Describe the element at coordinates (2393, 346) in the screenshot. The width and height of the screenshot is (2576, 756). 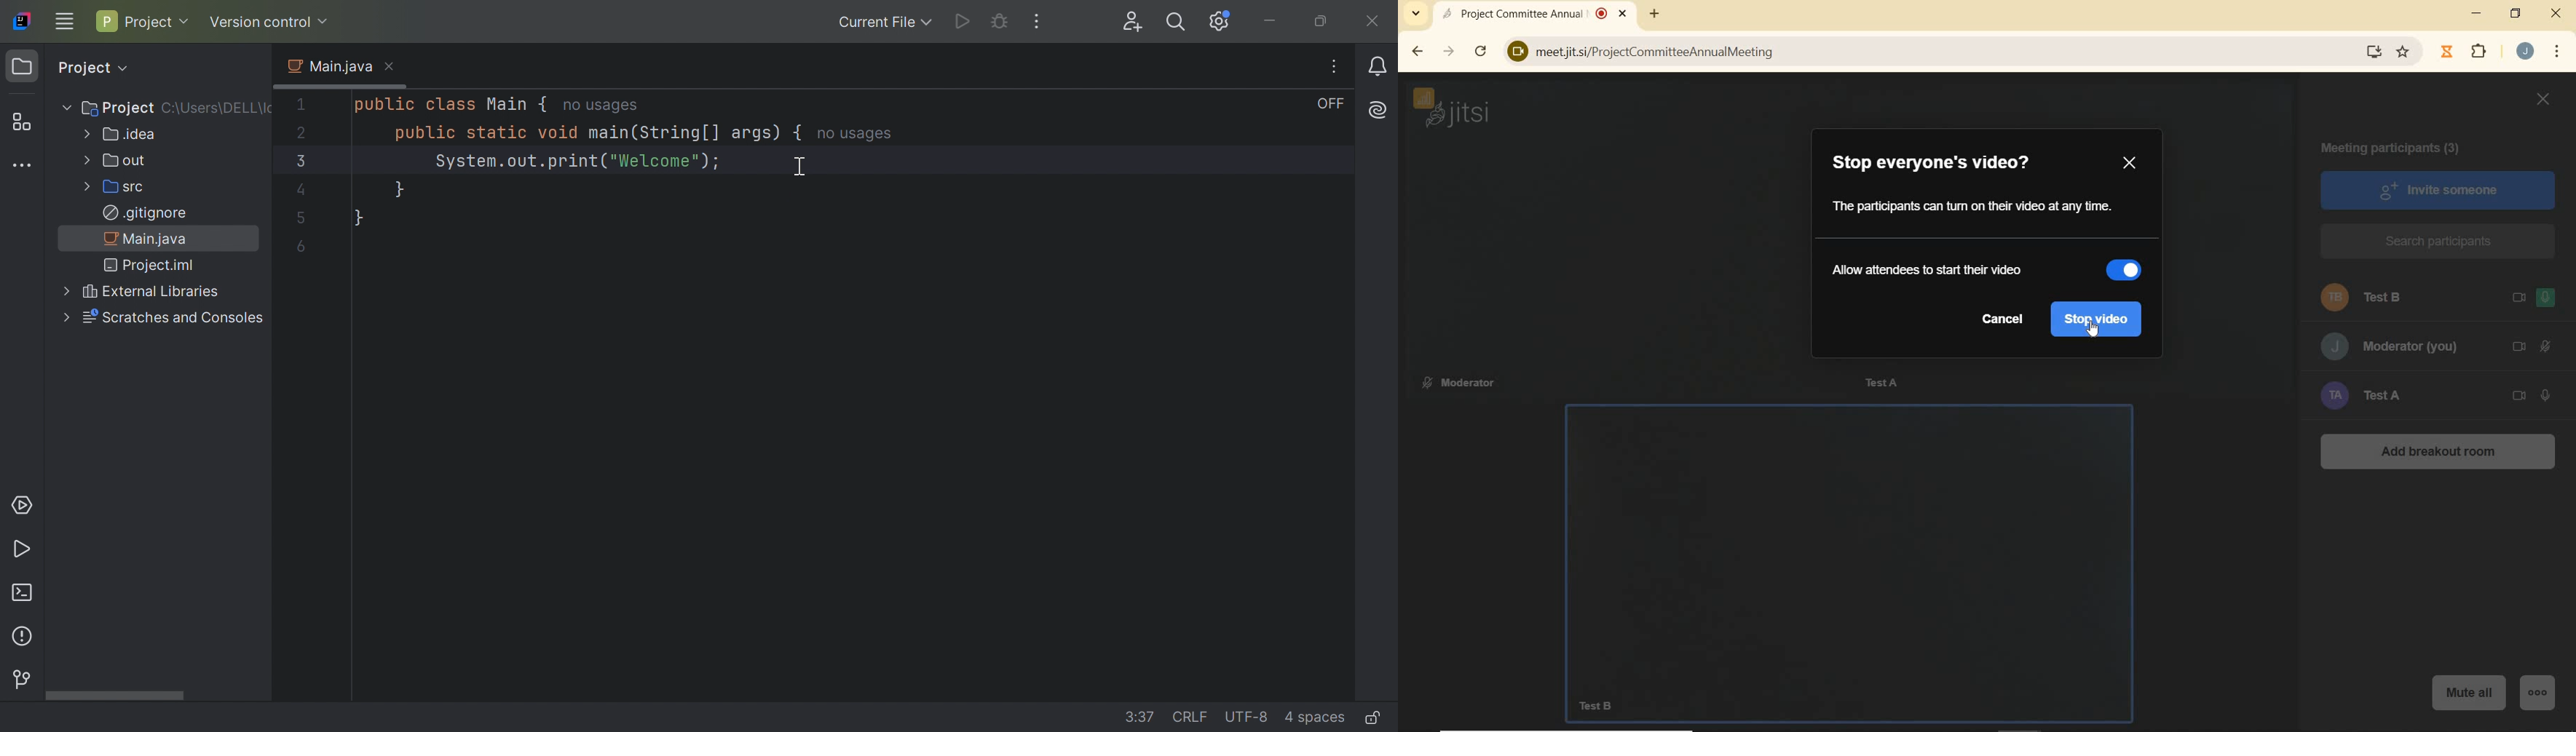
I see `Moderator (you)` at that location.